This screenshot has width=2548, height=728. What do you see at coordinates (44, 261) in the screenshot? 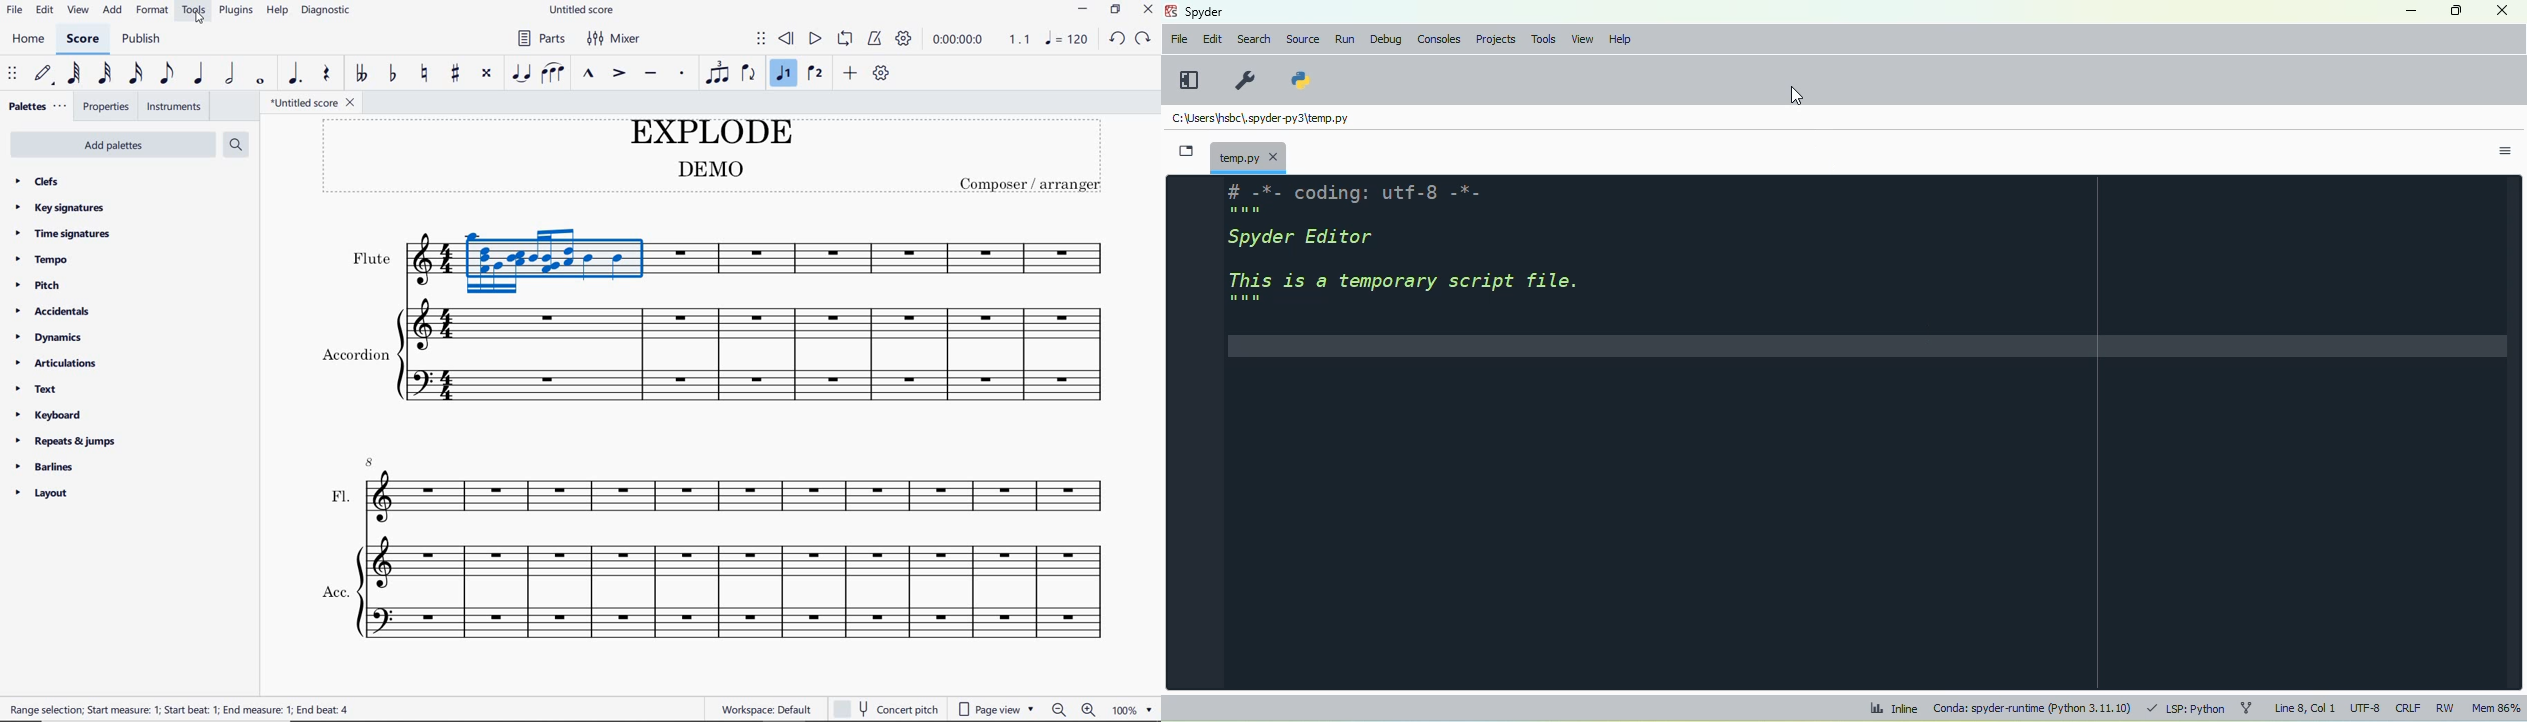
I see `tempo` at bounding box center [44, 261].